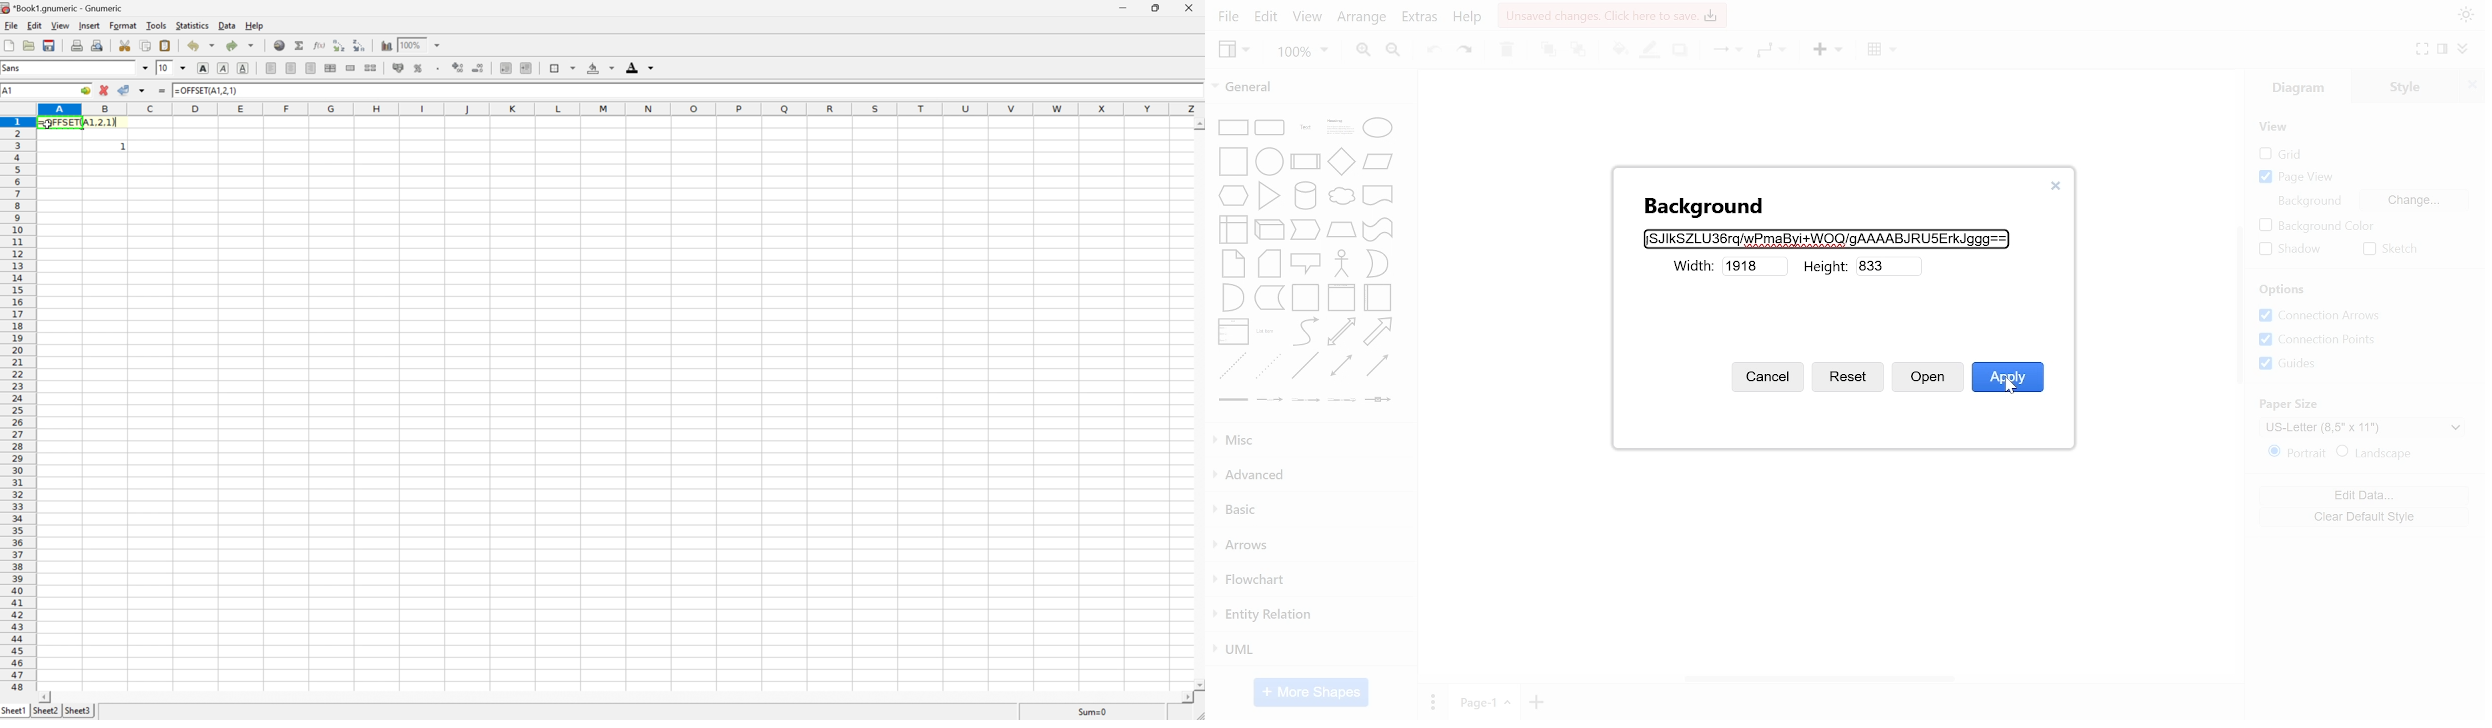 The image size is (2492, 728). I want to click on foreground, so click(639, 67).